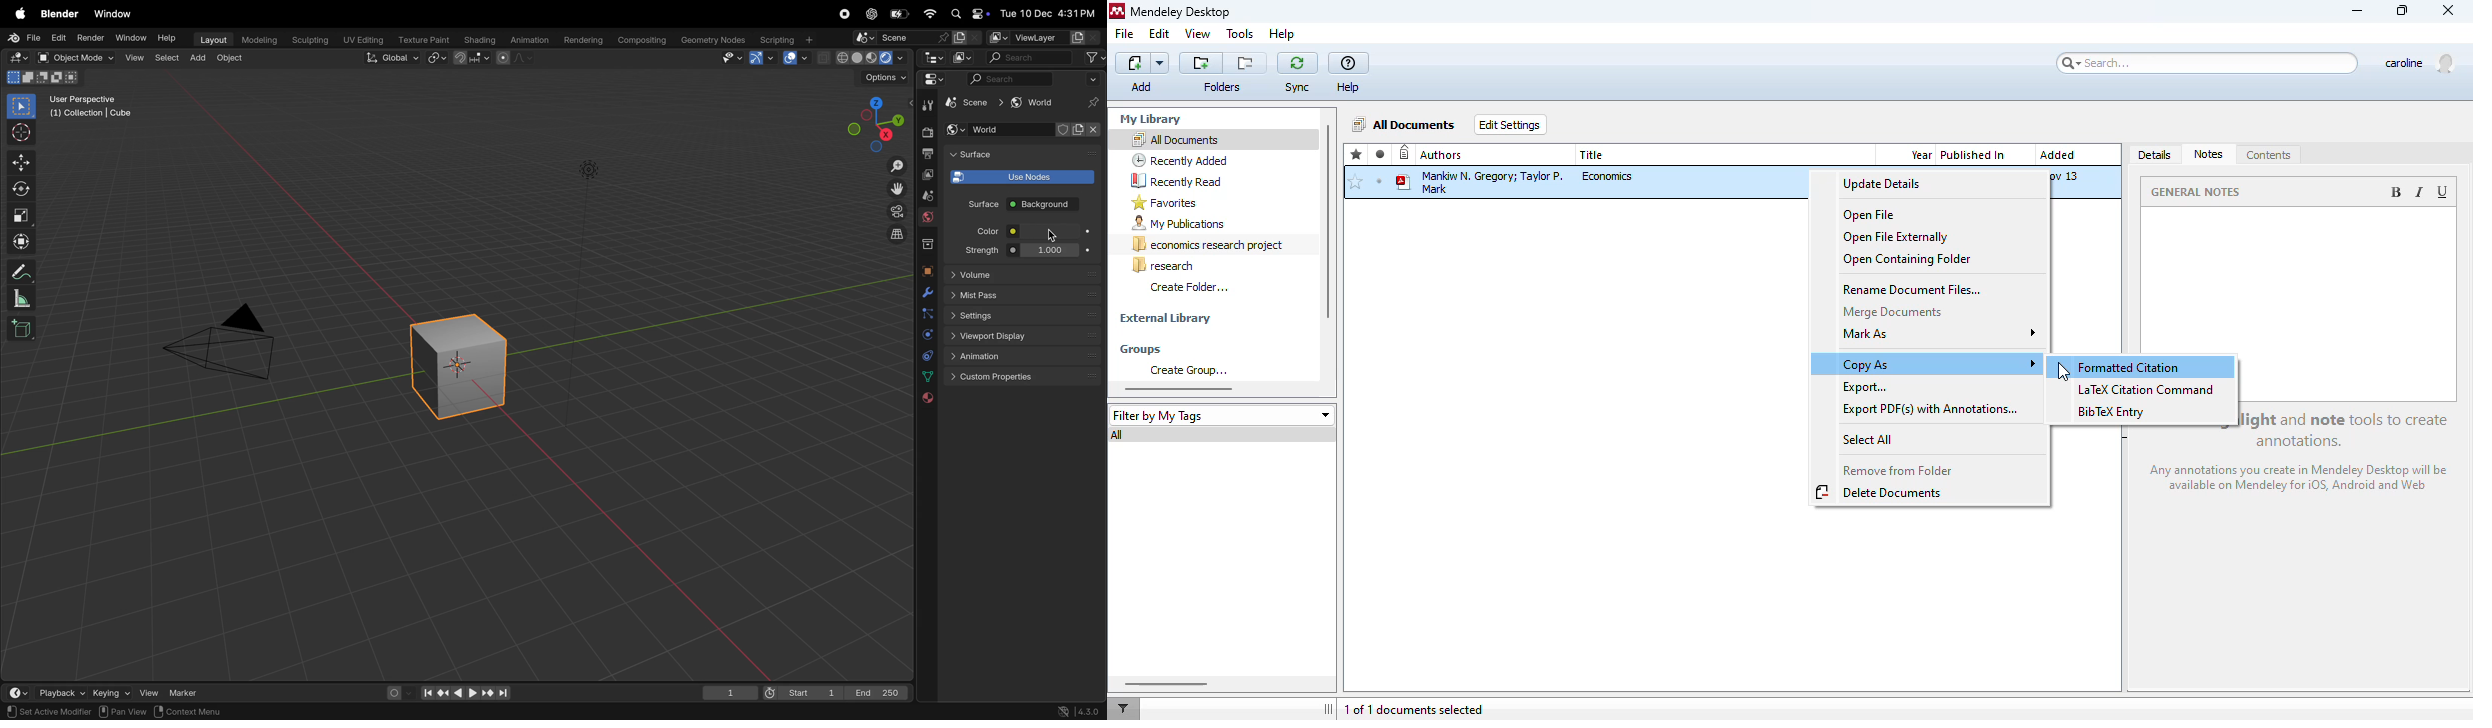  I want to click on strength, so click(981, 250).